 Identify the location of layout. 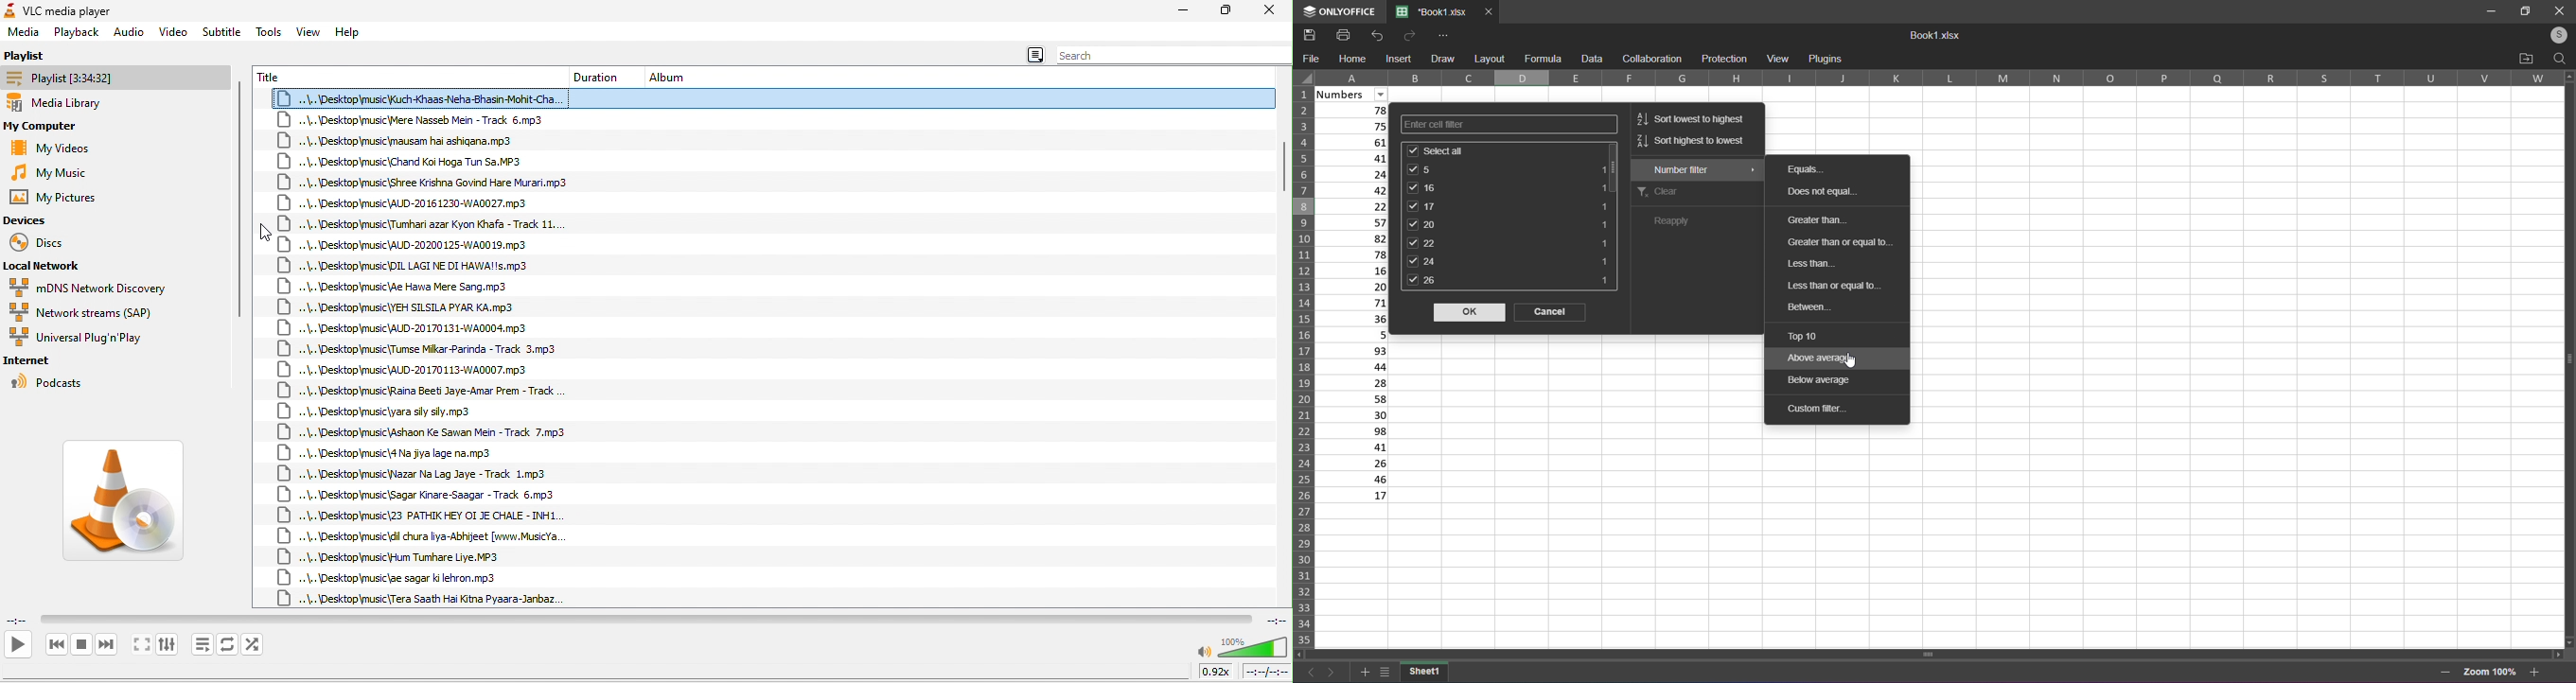
(1489, 59).